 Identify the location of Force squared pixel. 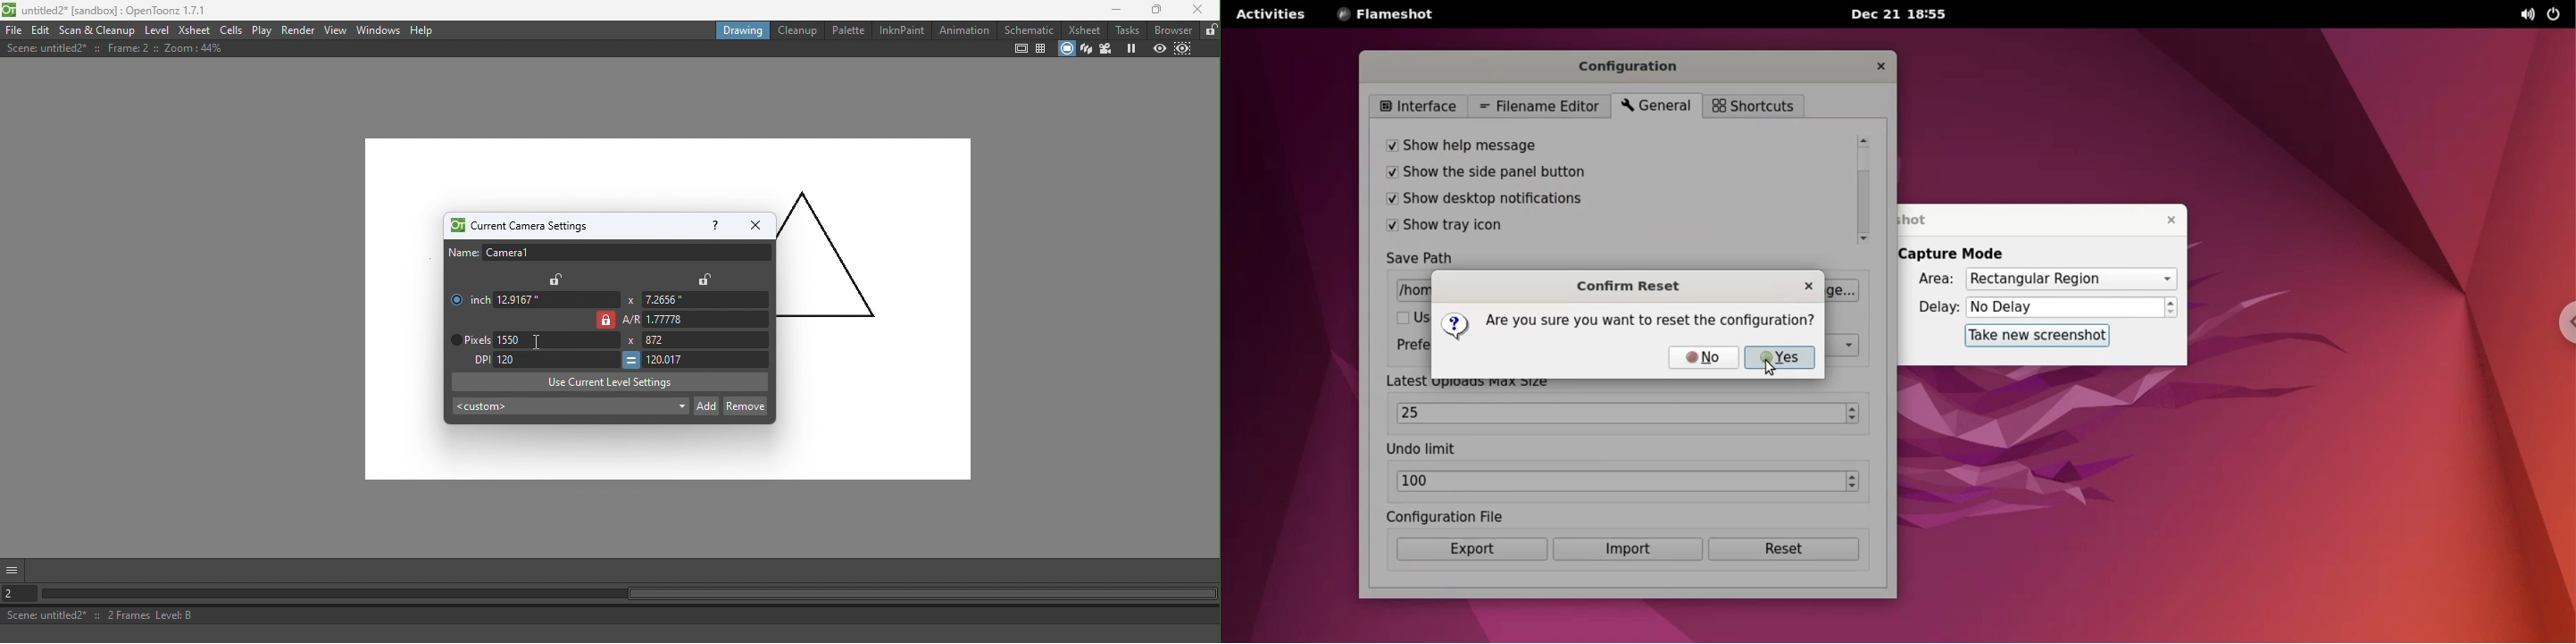
(630, 360).